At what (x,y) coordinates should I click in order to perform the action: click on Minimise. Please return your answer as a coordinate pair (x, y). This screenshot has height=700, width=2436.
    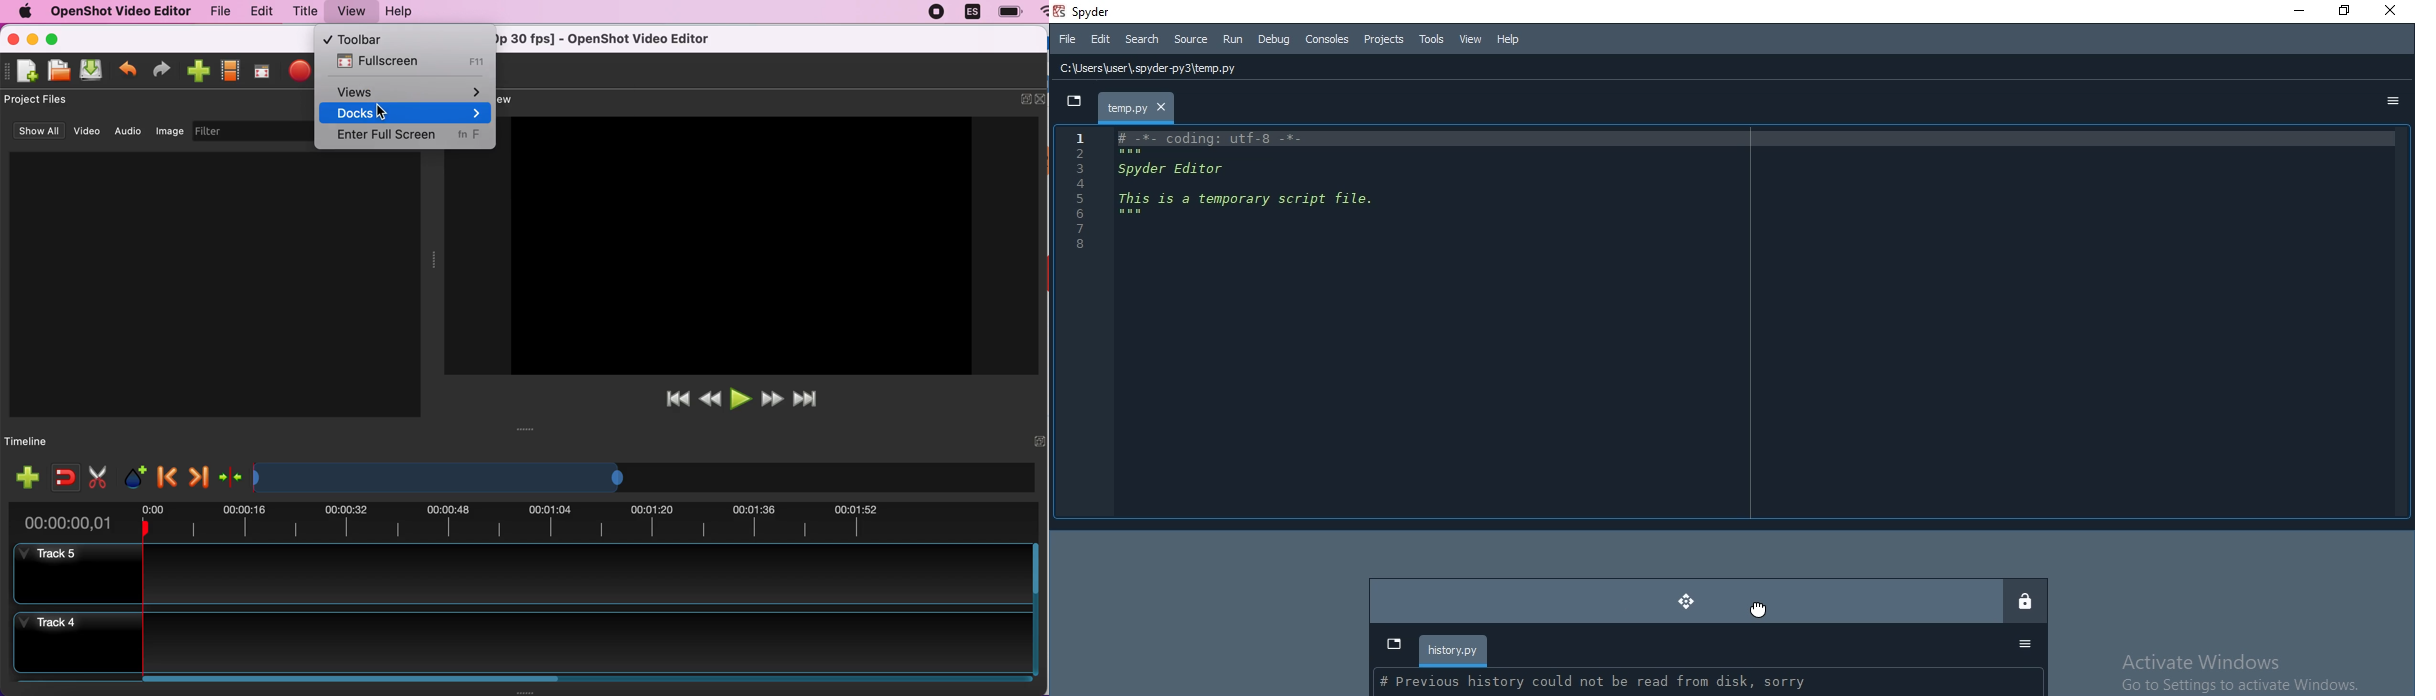
    Looking at the image, I should click on (2293, 12).